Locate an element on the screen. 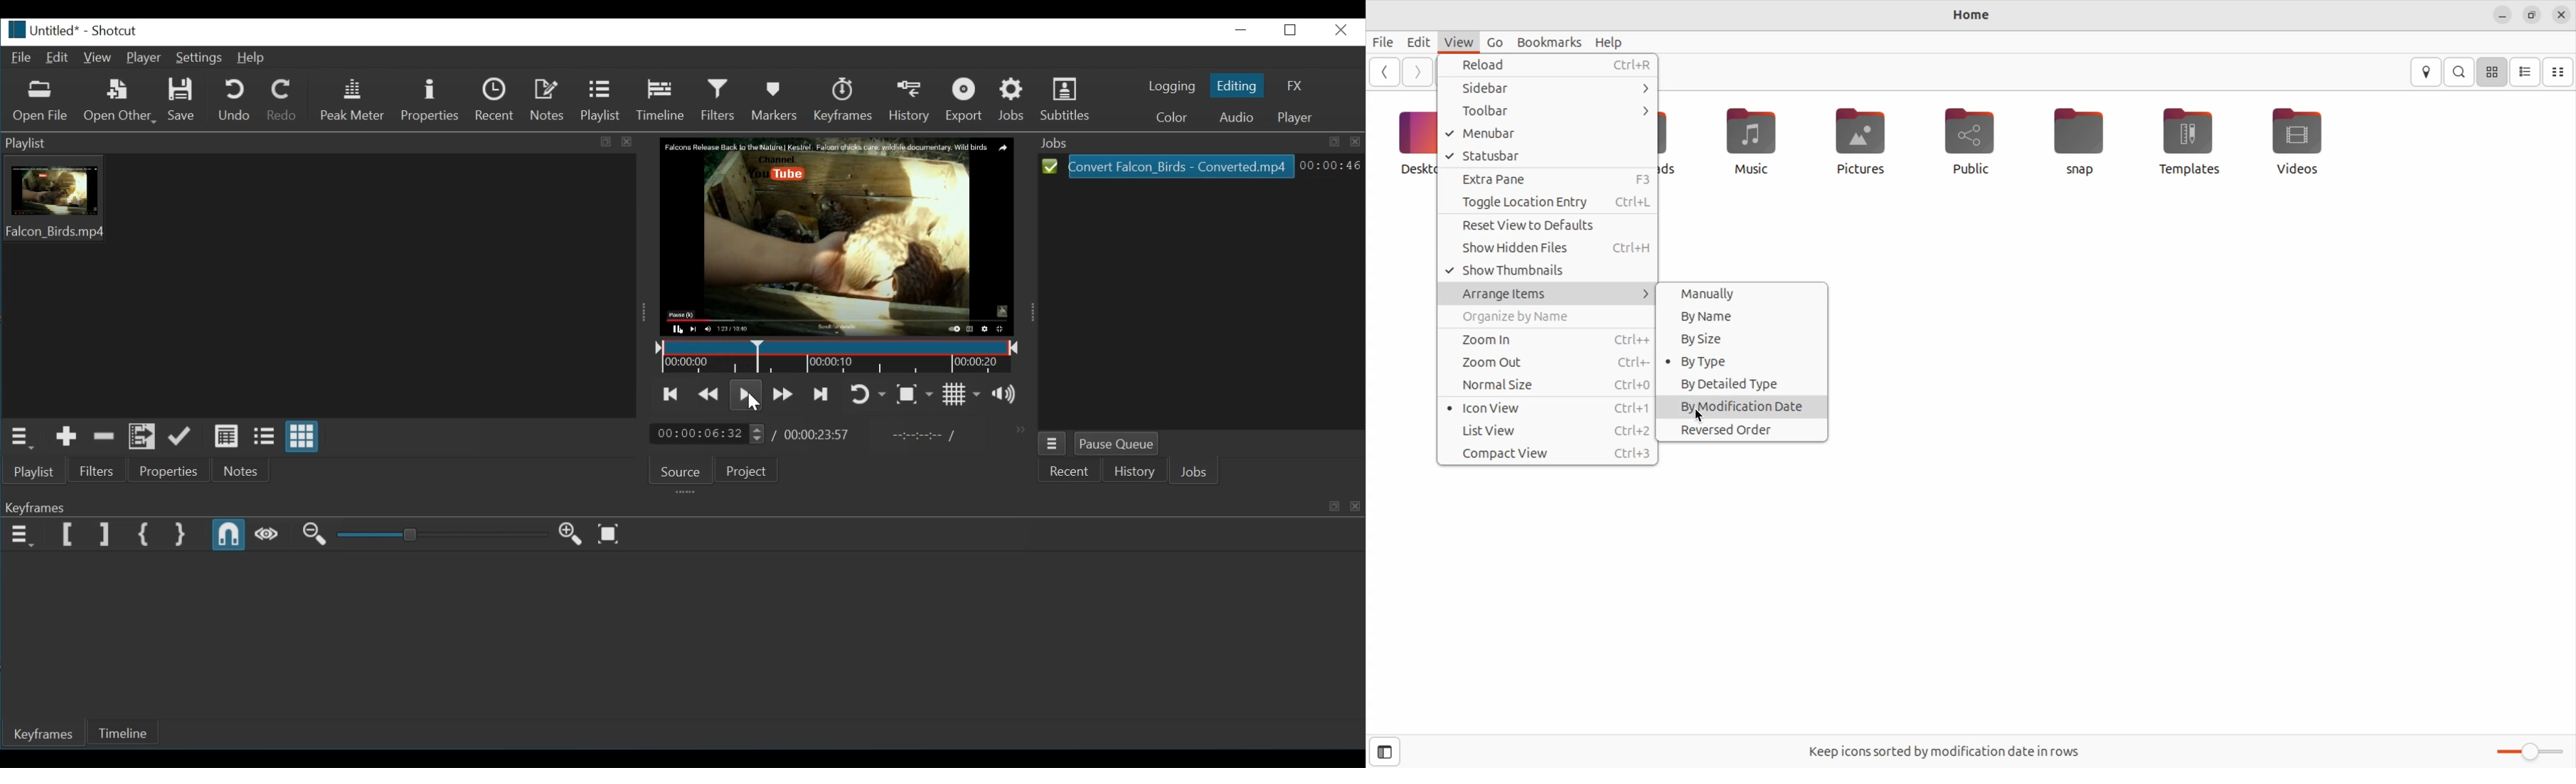  Subtitles is located at coordinates (1065, 98).